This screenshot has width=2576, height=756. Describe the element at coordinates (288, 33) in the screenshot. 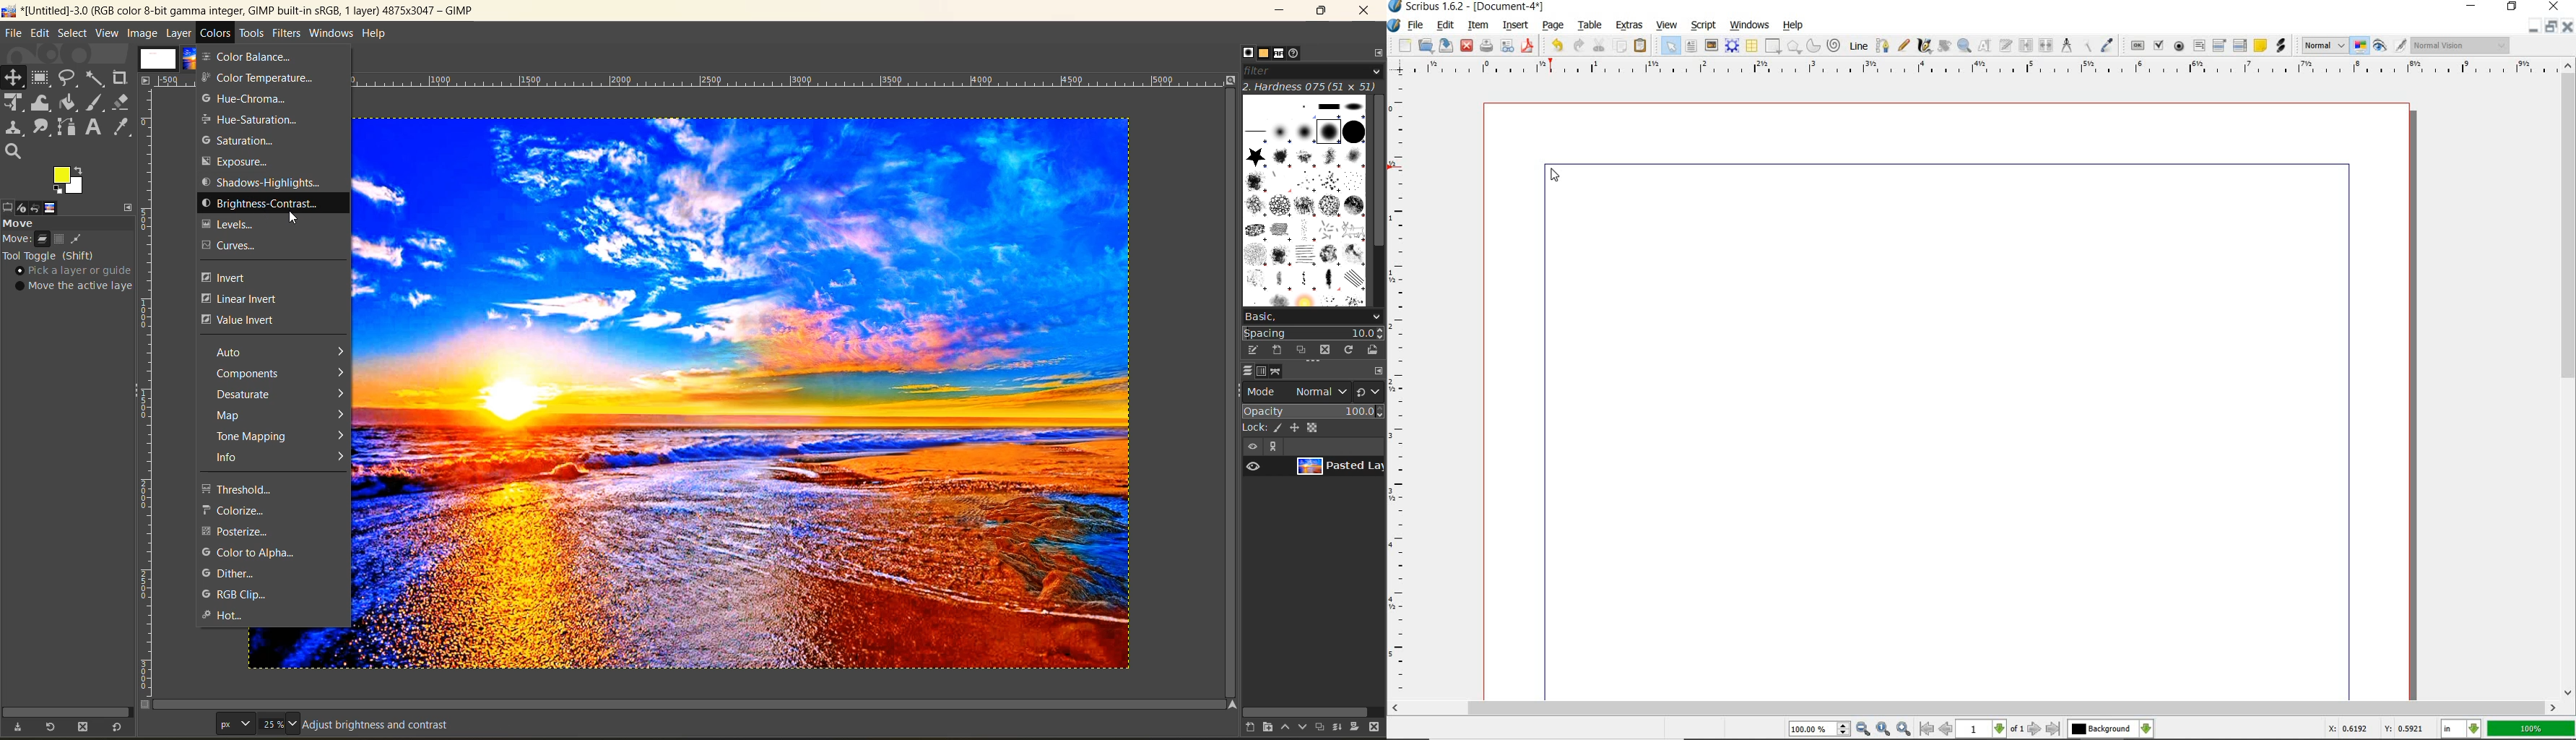

I see `filters` at that location.